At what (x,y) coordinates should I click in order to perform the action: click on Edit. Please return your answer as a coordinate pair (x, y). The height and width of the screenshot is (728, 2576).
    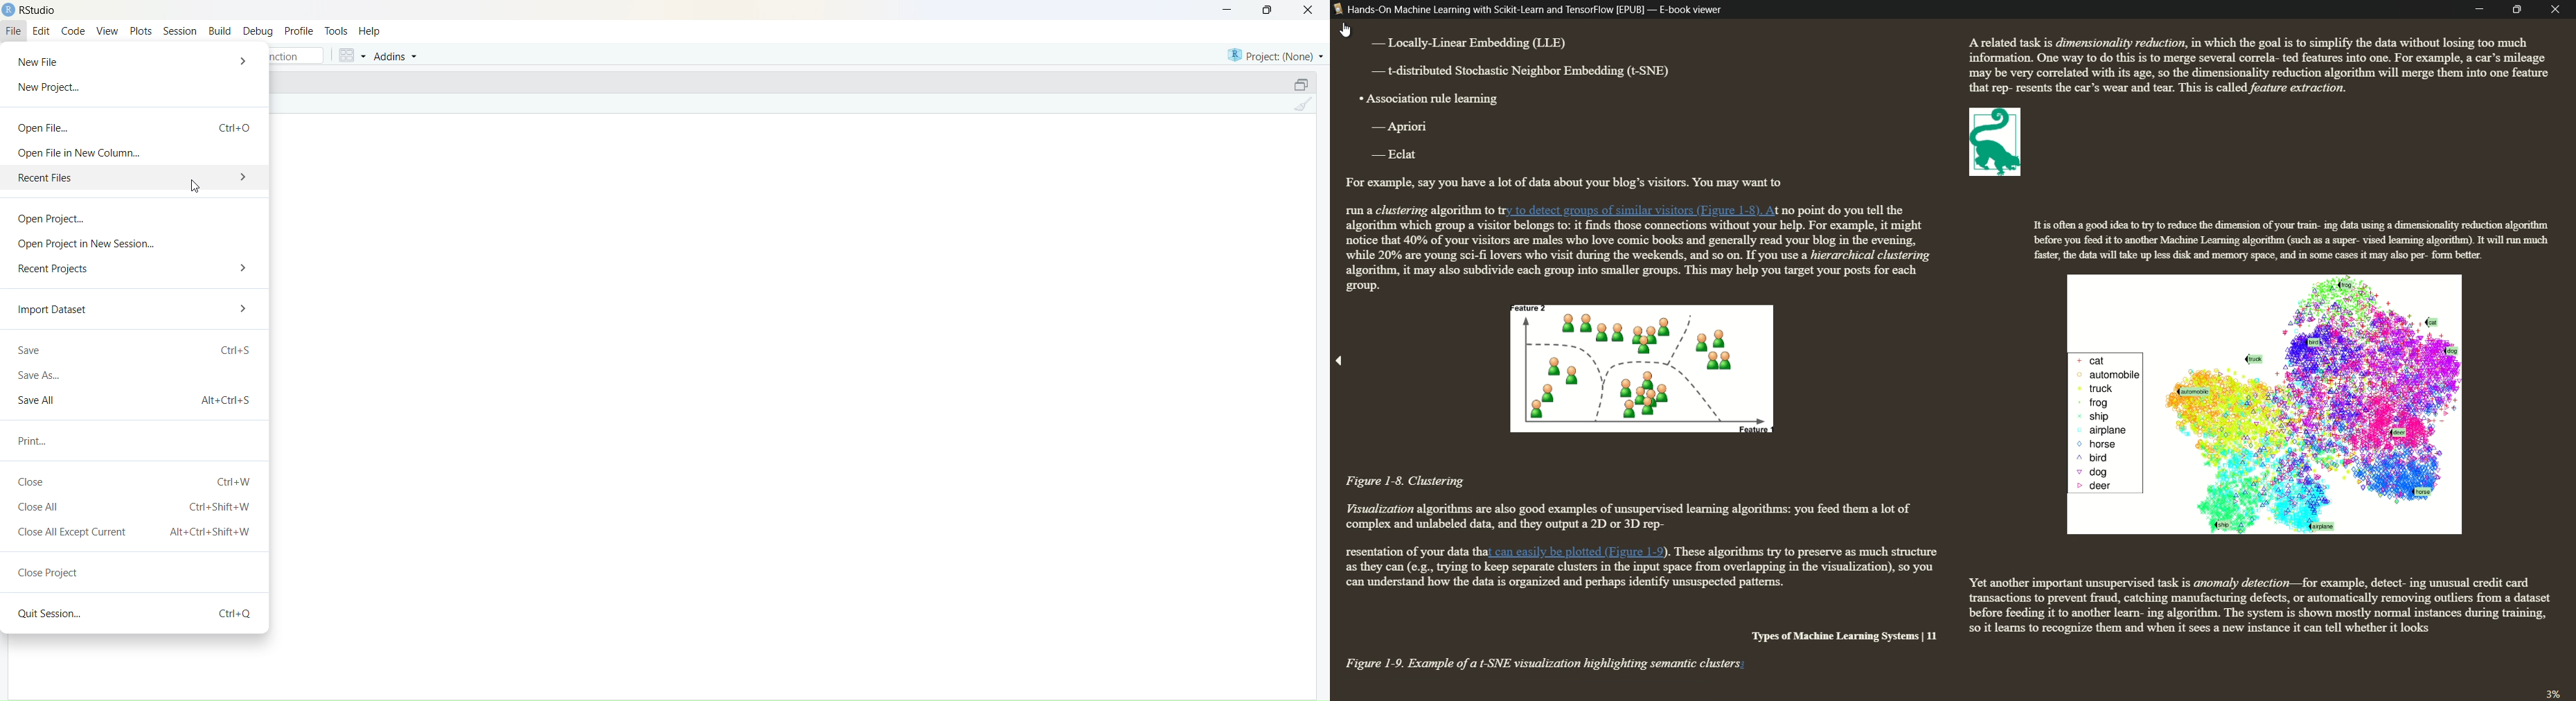
    Looking at the image, I should click on (42, 32).